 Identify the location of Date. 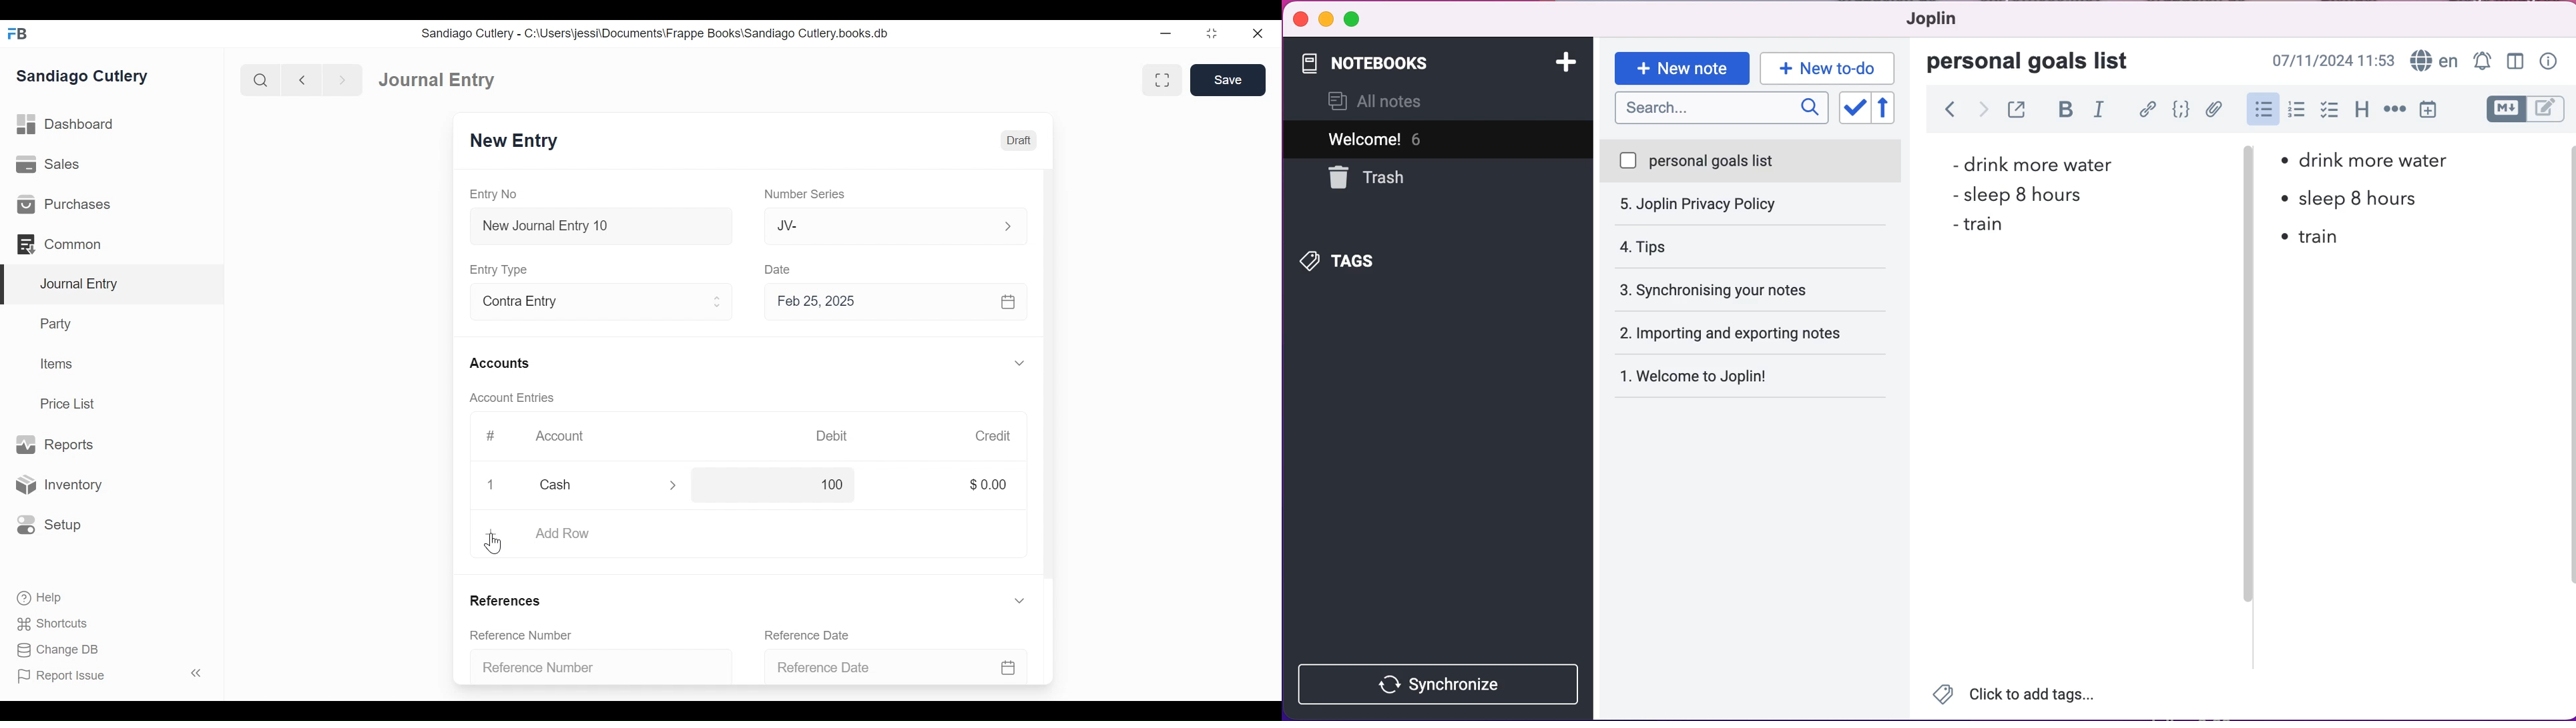
(780, 269).